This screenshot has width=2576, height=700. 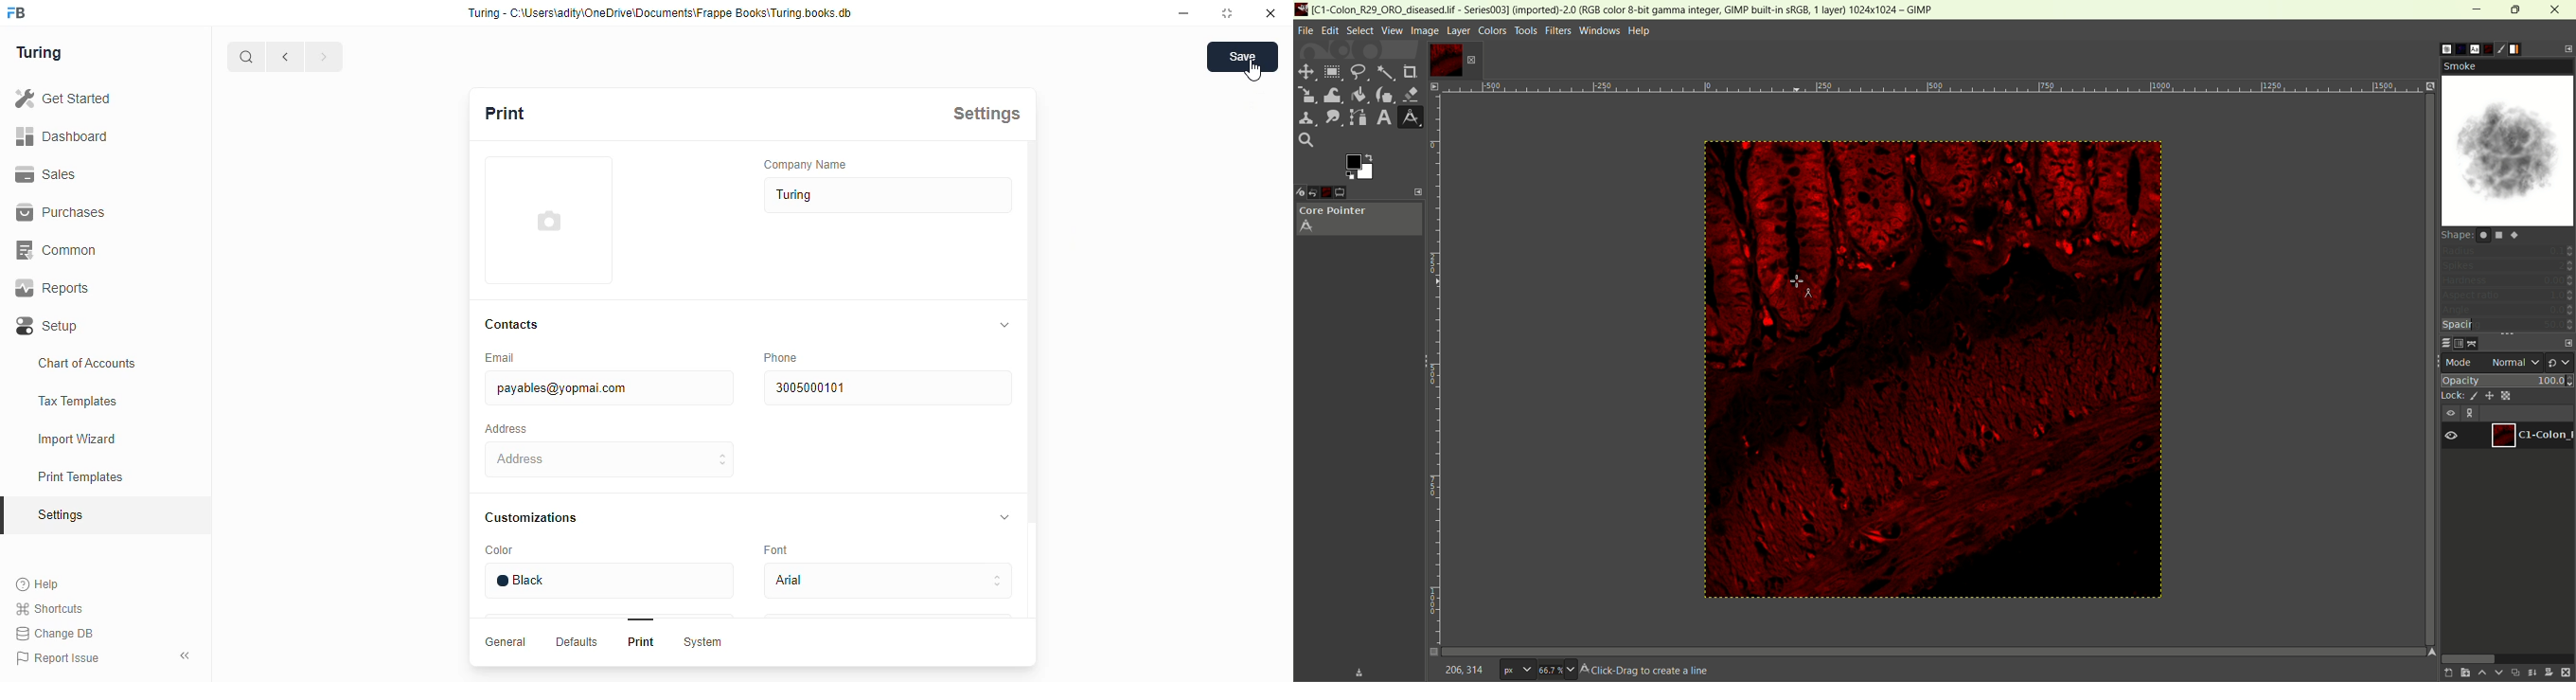 I want to click on Common, so click(x=102, y=248).